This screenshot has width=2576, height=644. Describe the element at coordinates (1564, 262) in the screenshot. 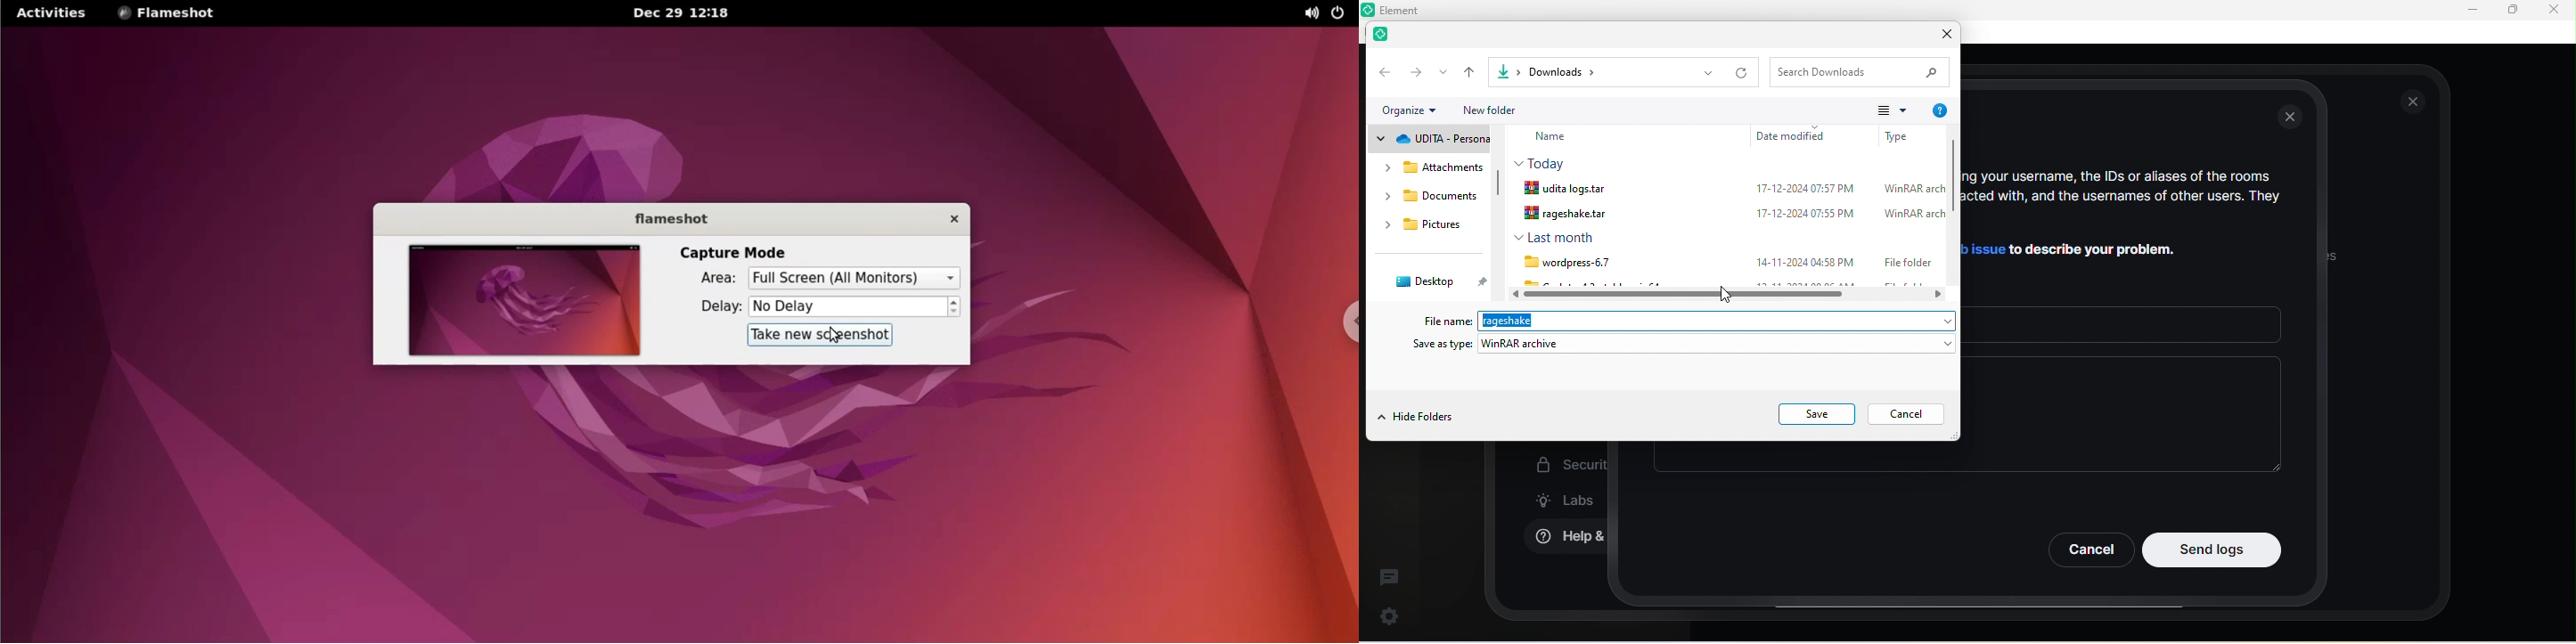

I see `wordpress-6.7` at that location.